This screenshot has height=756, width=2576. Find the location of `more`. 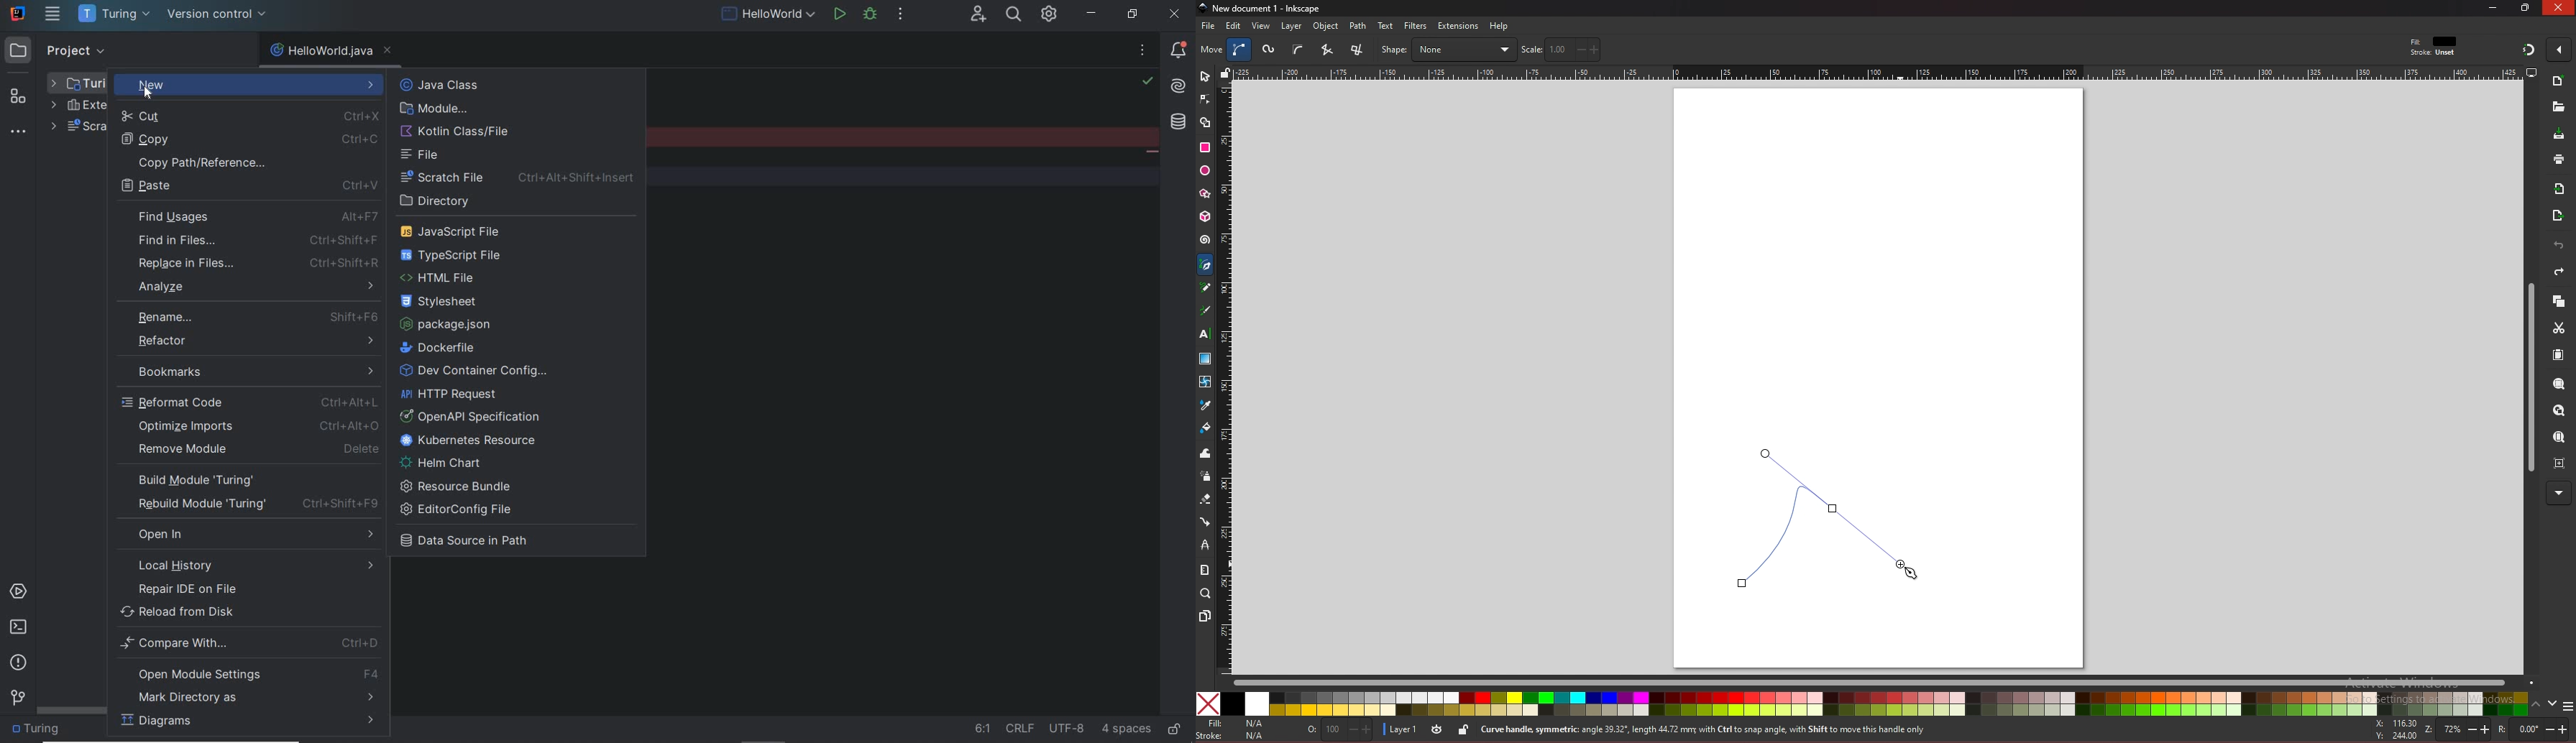

more is located at coordinates (2559, 494).